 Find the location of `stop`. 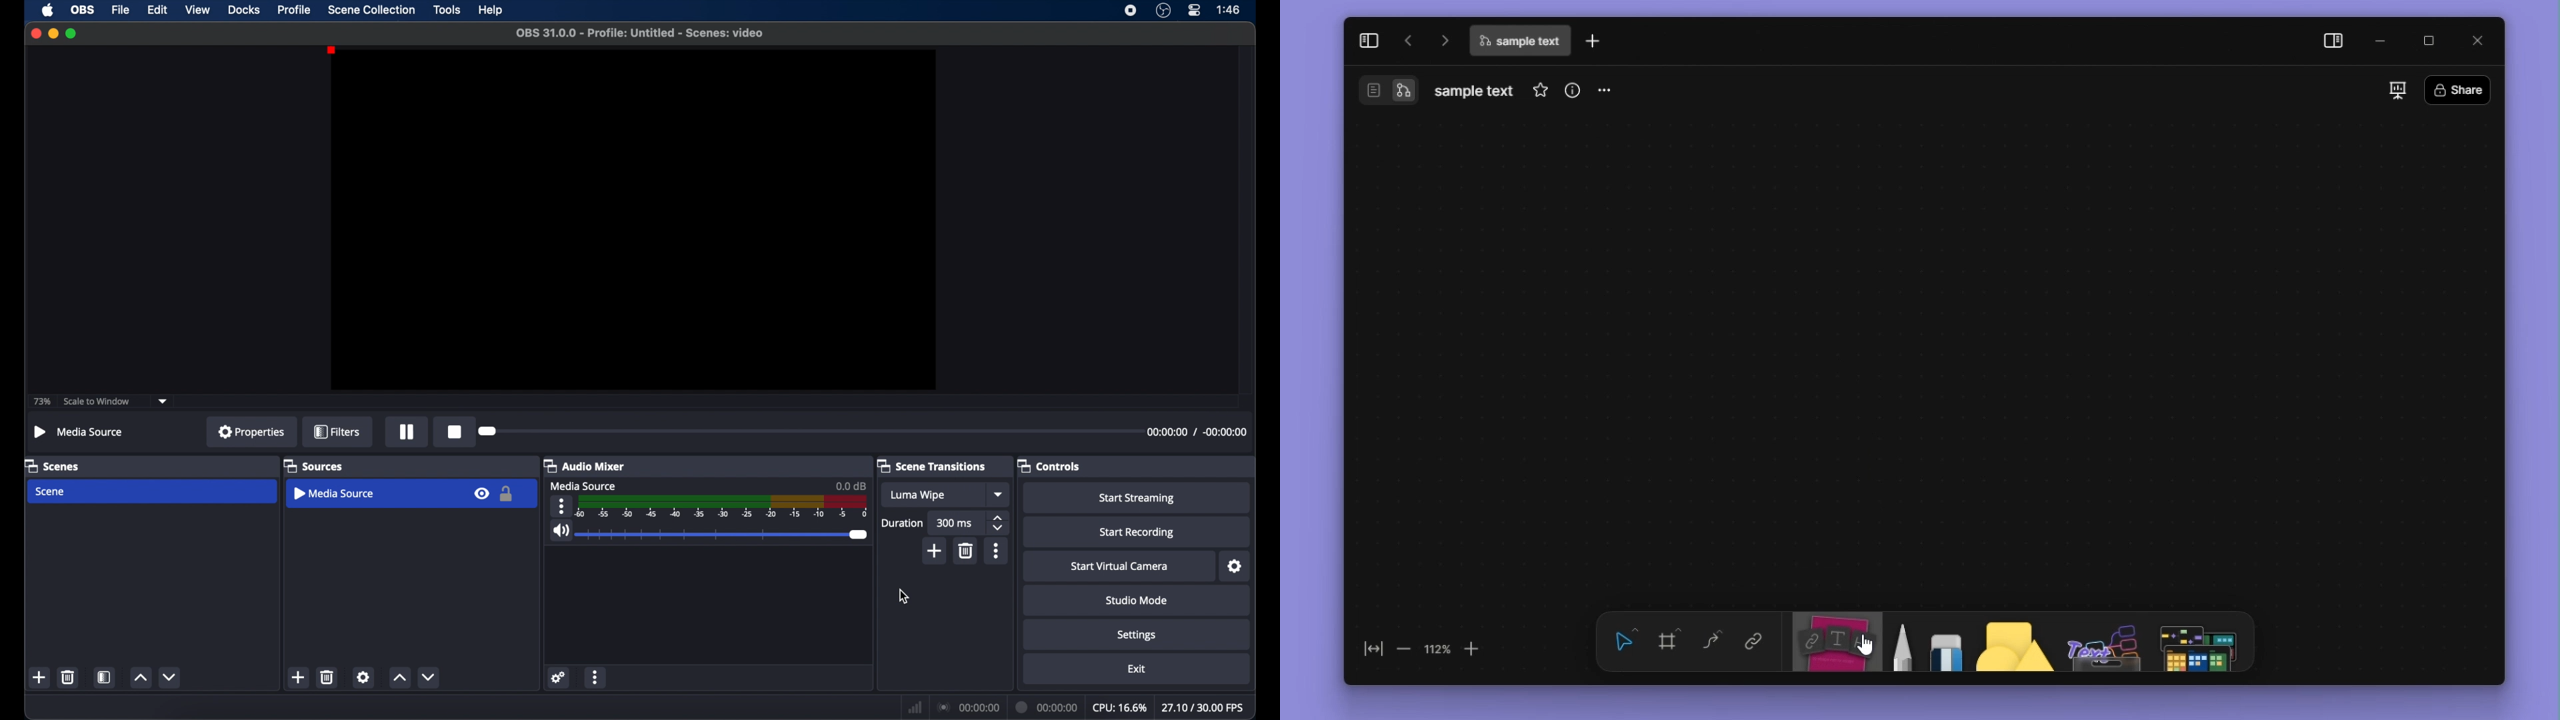

stop is located at coordinates (455, 431).